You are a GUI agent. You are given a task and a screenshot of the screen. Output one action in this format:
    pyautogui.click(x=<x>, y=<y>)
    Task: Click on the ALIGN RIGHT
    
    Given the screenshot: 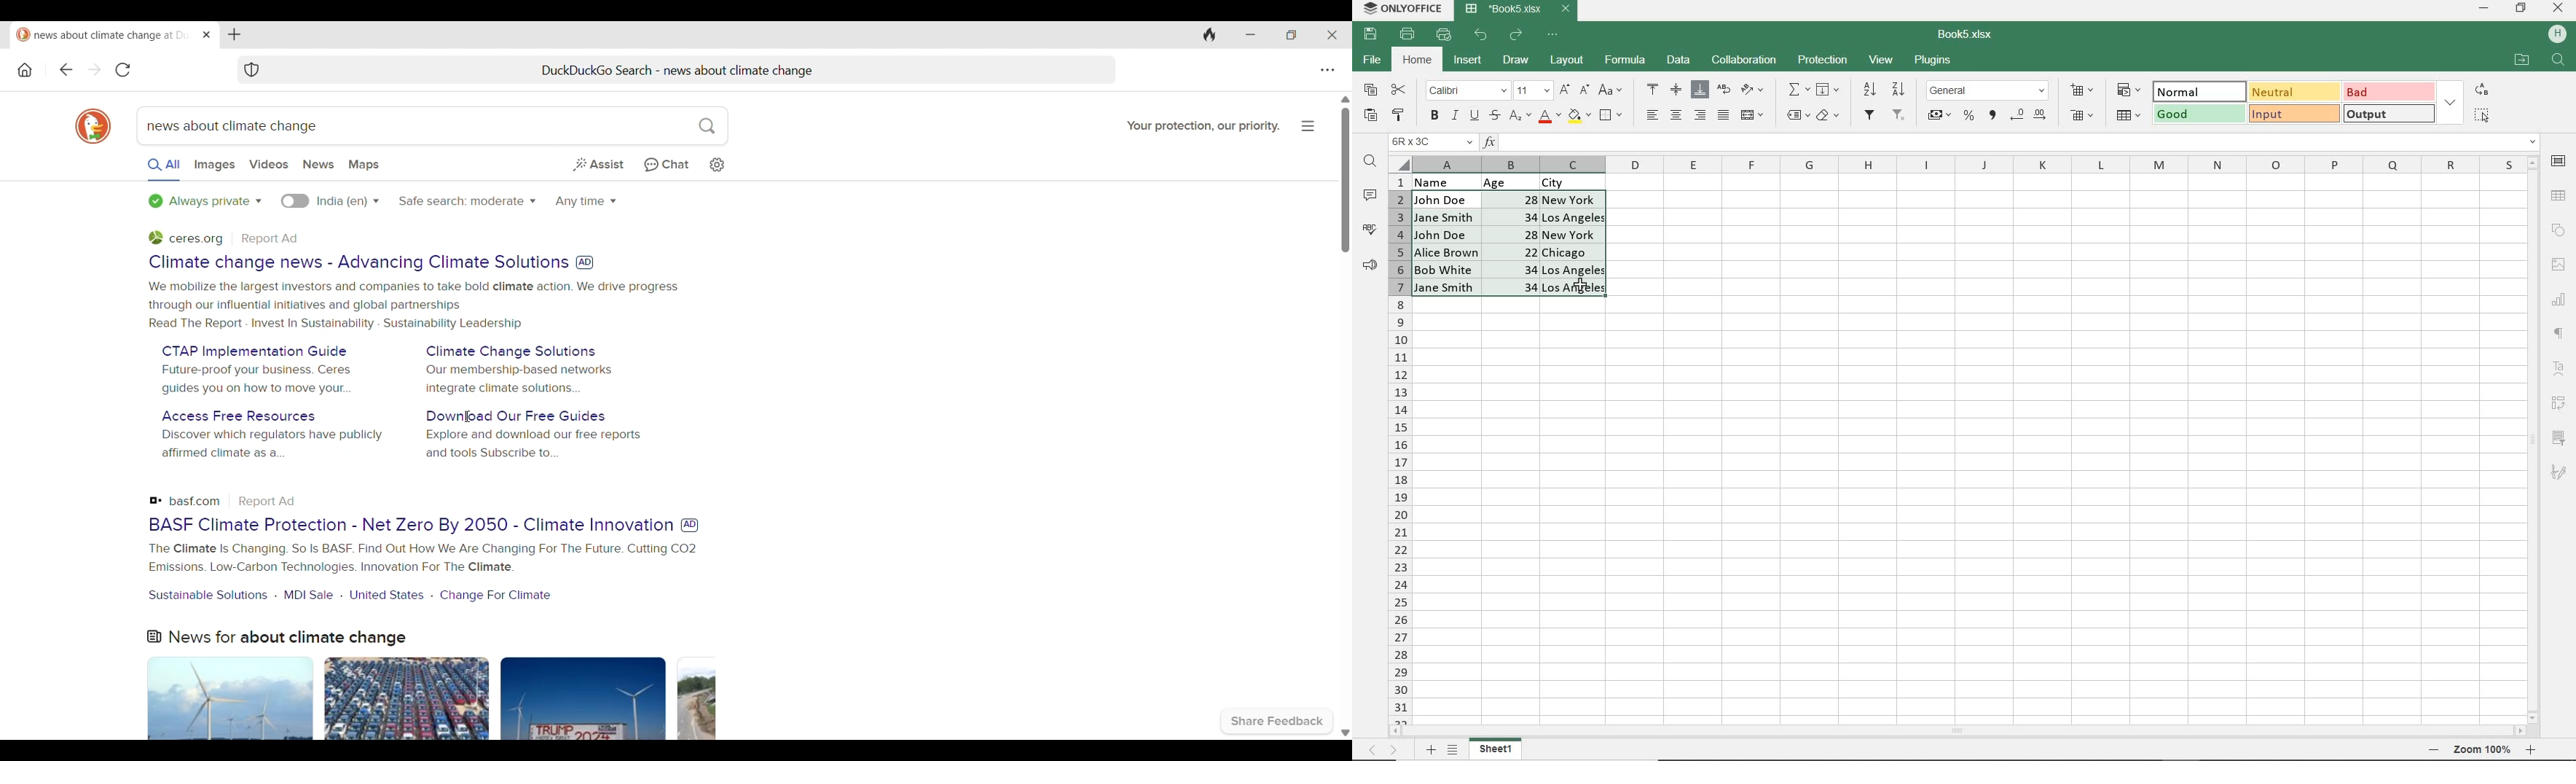 What is the action you would take?
    pyautogui.click(x=1700, y=114)
    